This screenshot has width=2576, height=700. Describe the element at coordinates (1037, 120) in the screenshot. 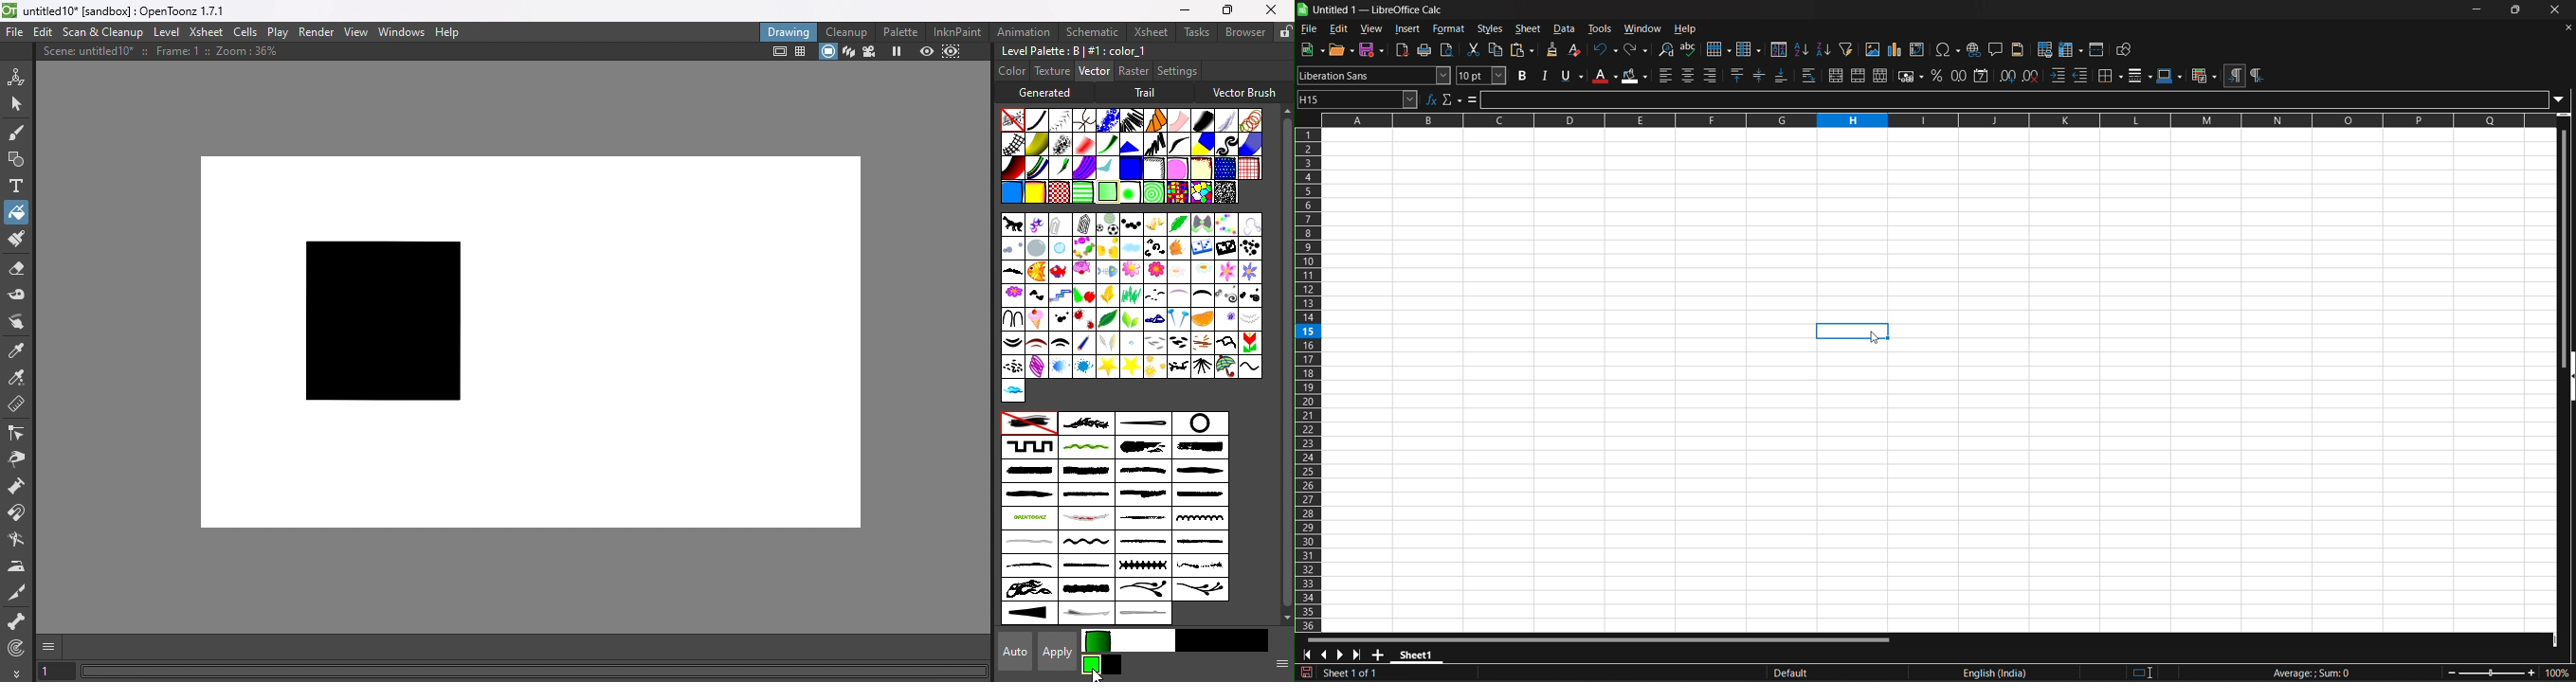

I see `Constant` at that location.